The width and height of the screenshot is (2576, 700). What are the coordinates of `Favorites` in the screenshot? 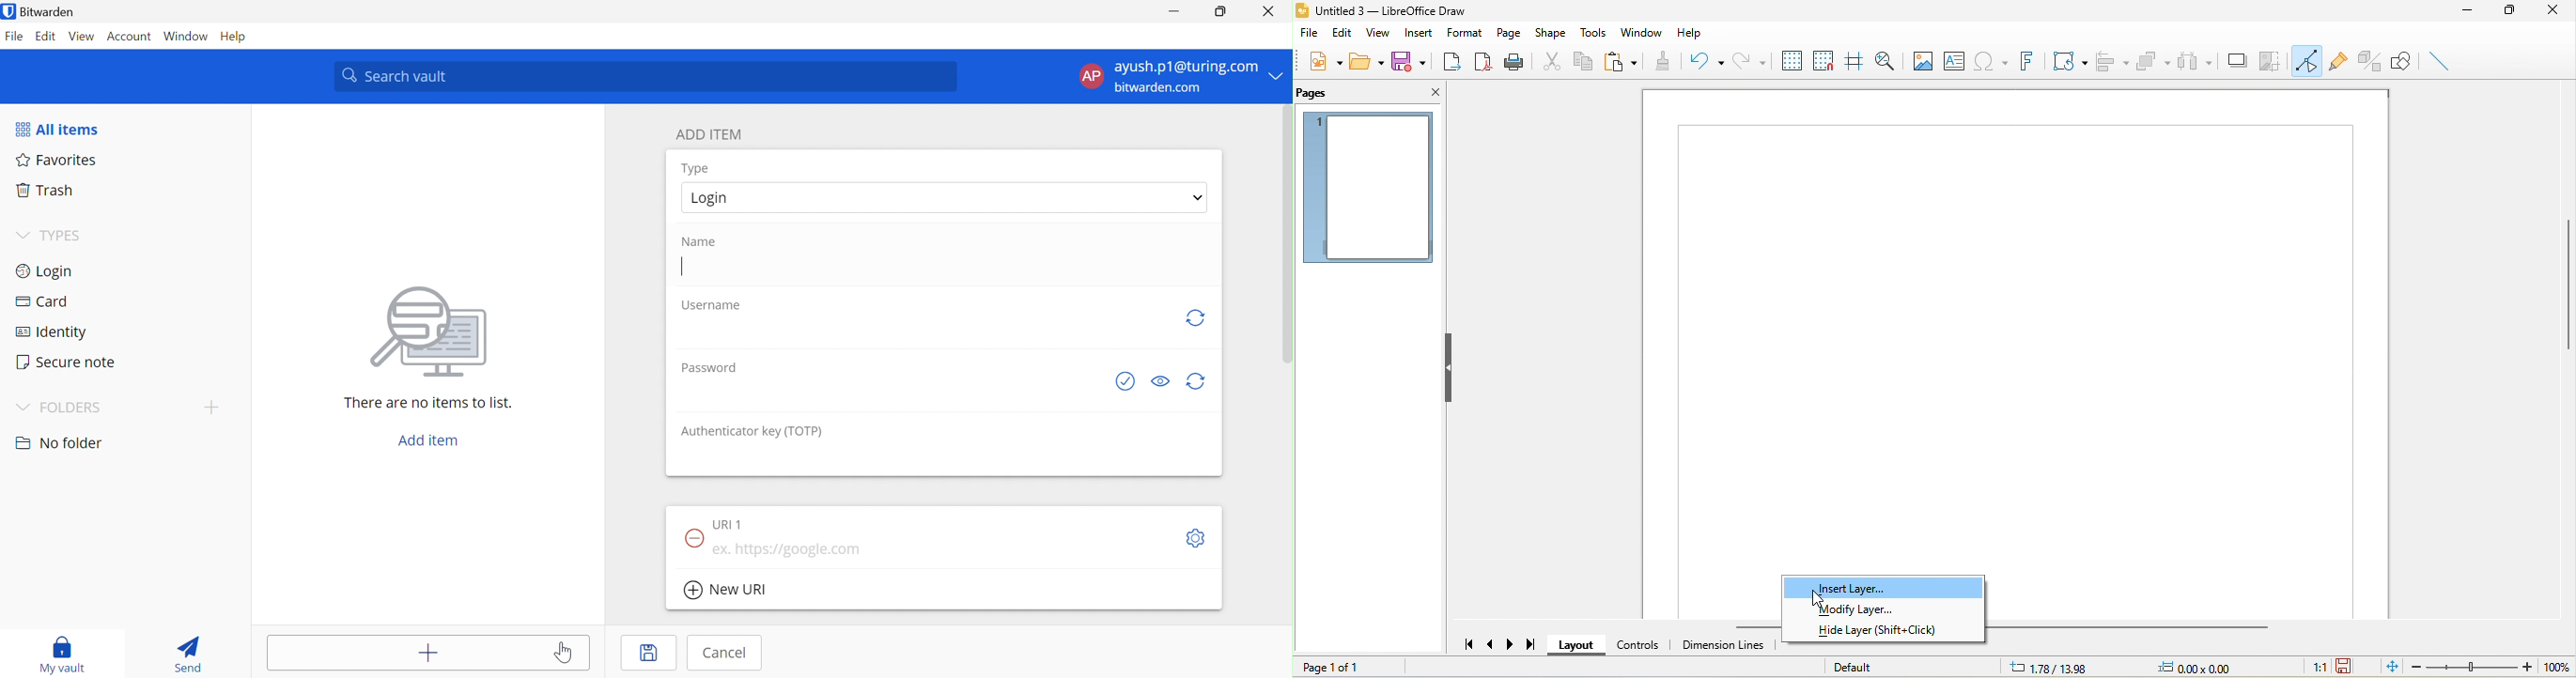 It's located at (57, 160).